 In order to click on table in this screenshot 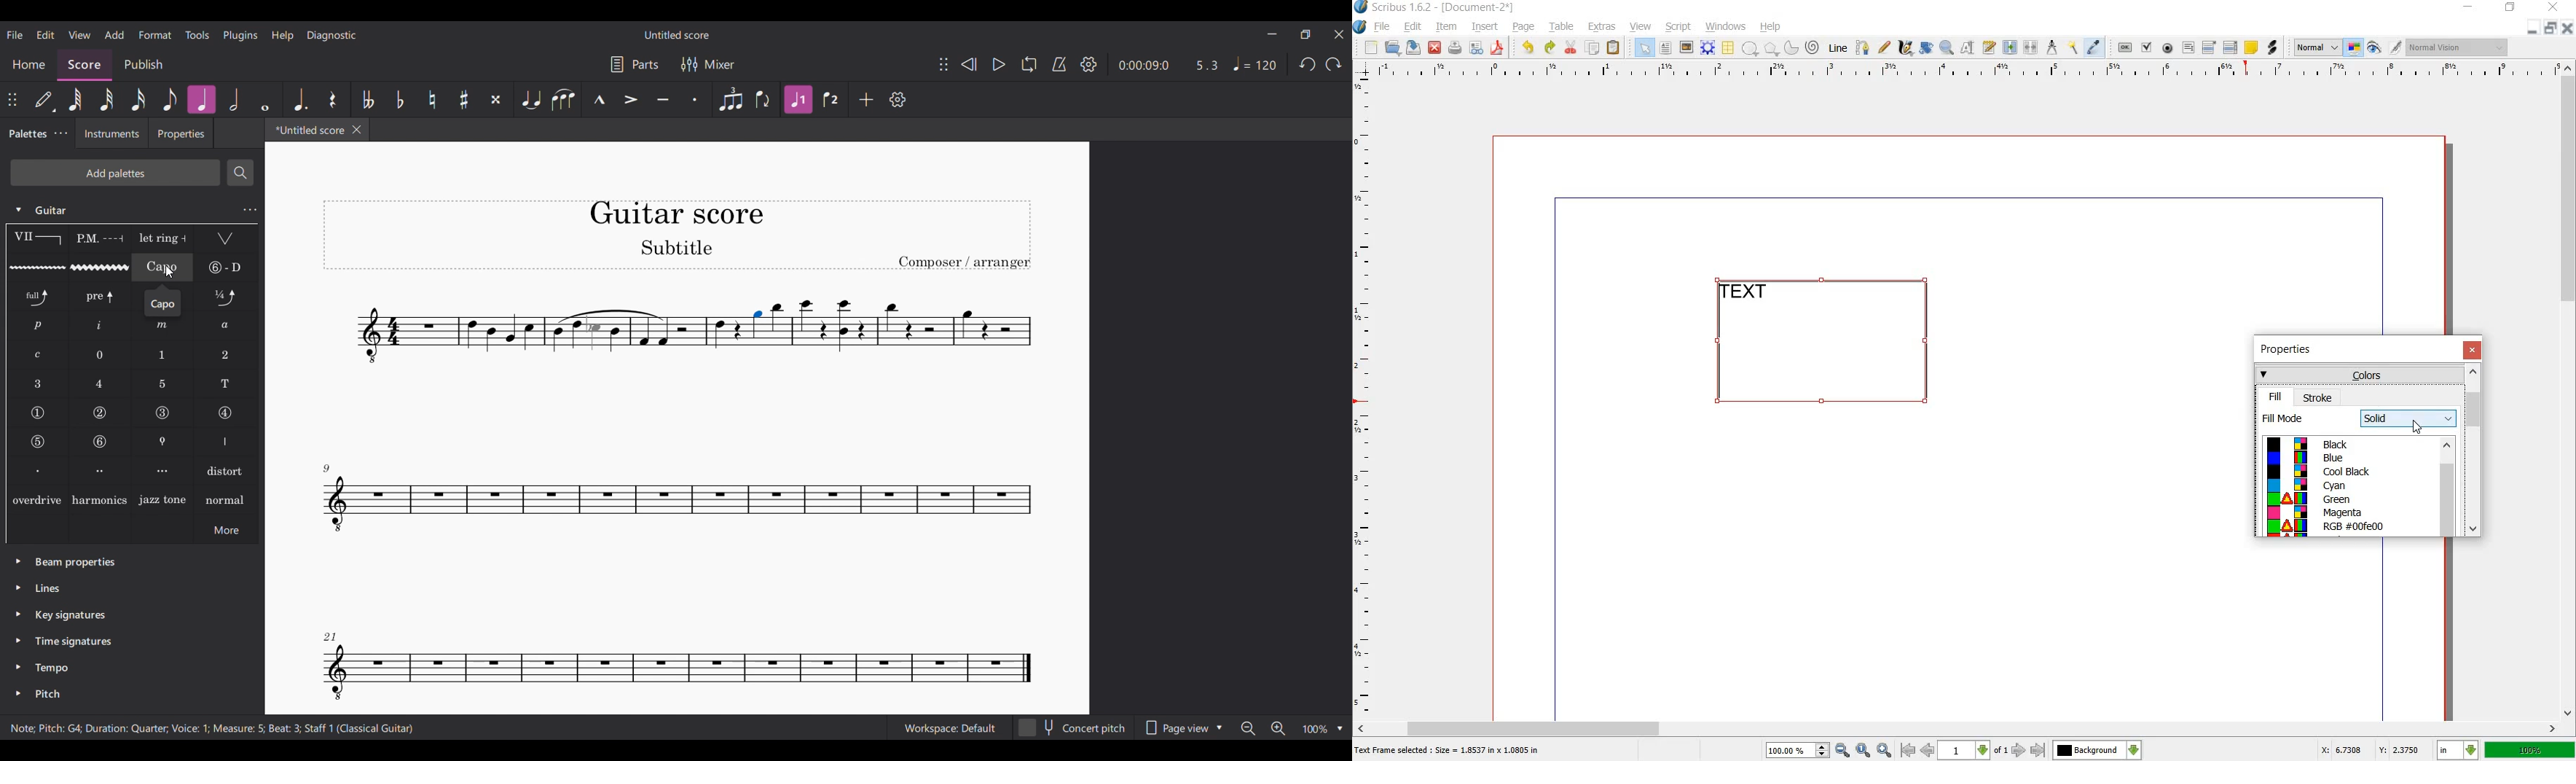, I will do `click(1729, 48)`.